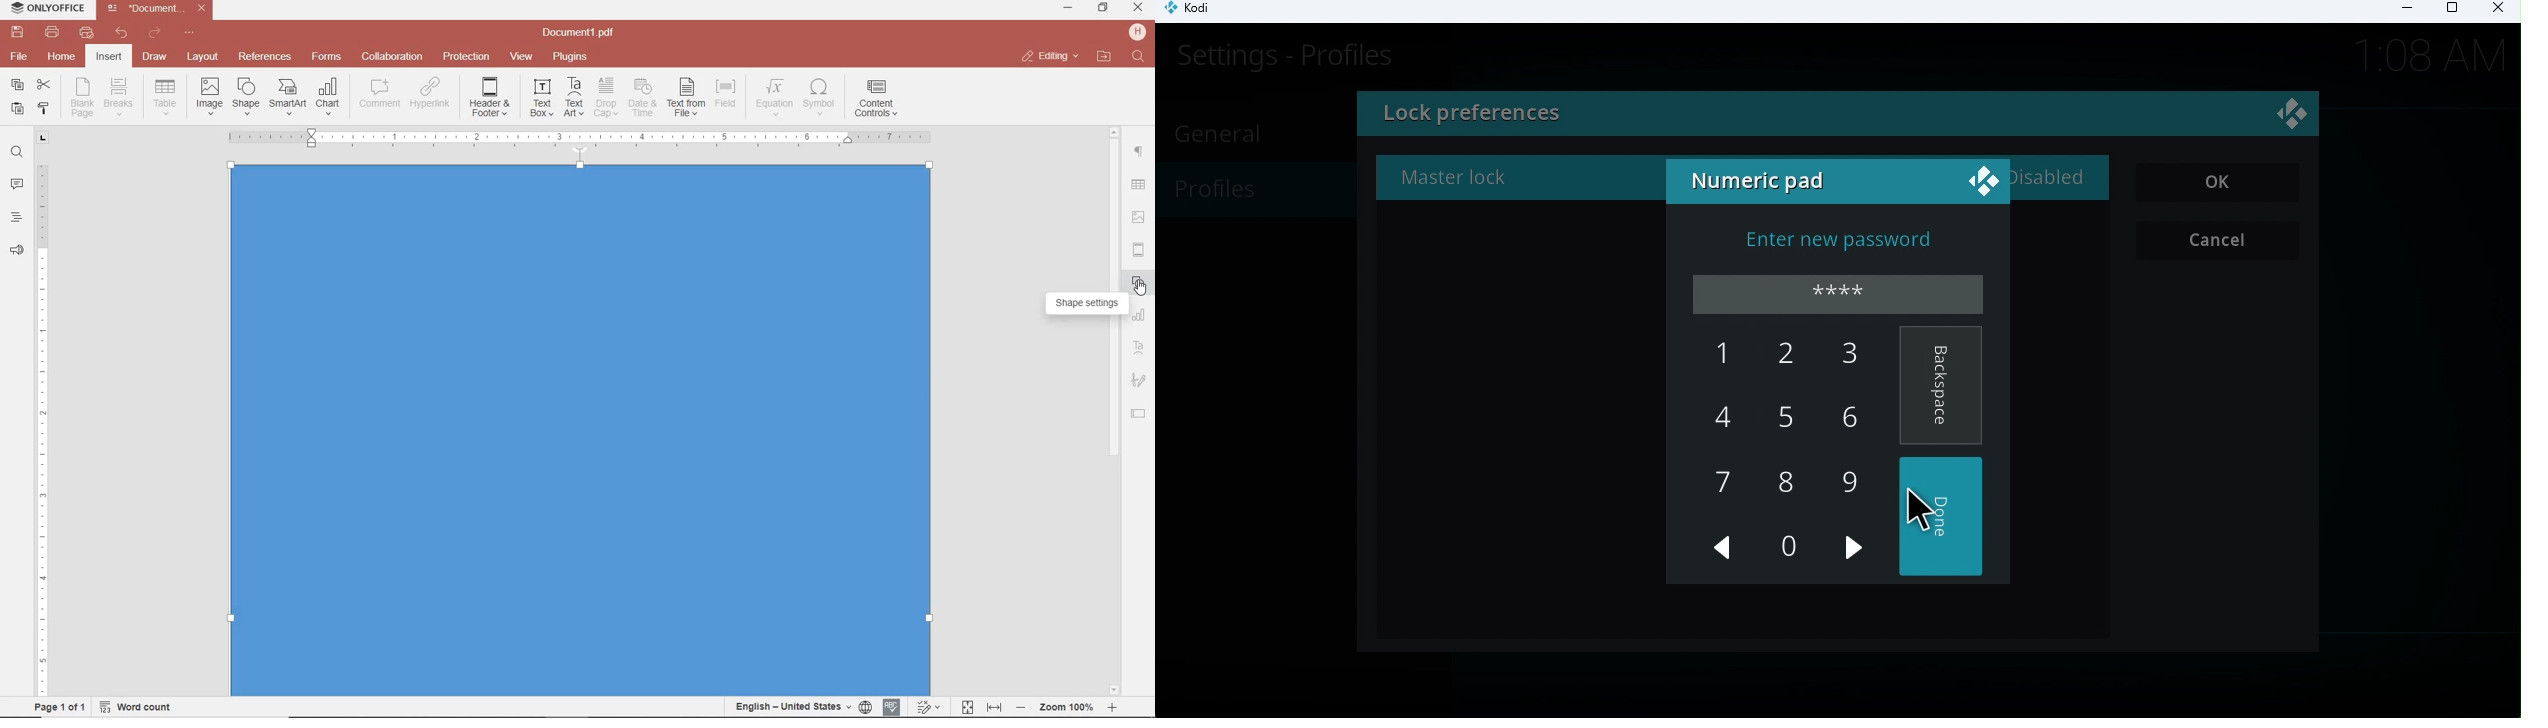  What do you see at coordinates (1840, 243) in the screenshot?
I see `Enter a new password` at bounding box center [1840, 243].